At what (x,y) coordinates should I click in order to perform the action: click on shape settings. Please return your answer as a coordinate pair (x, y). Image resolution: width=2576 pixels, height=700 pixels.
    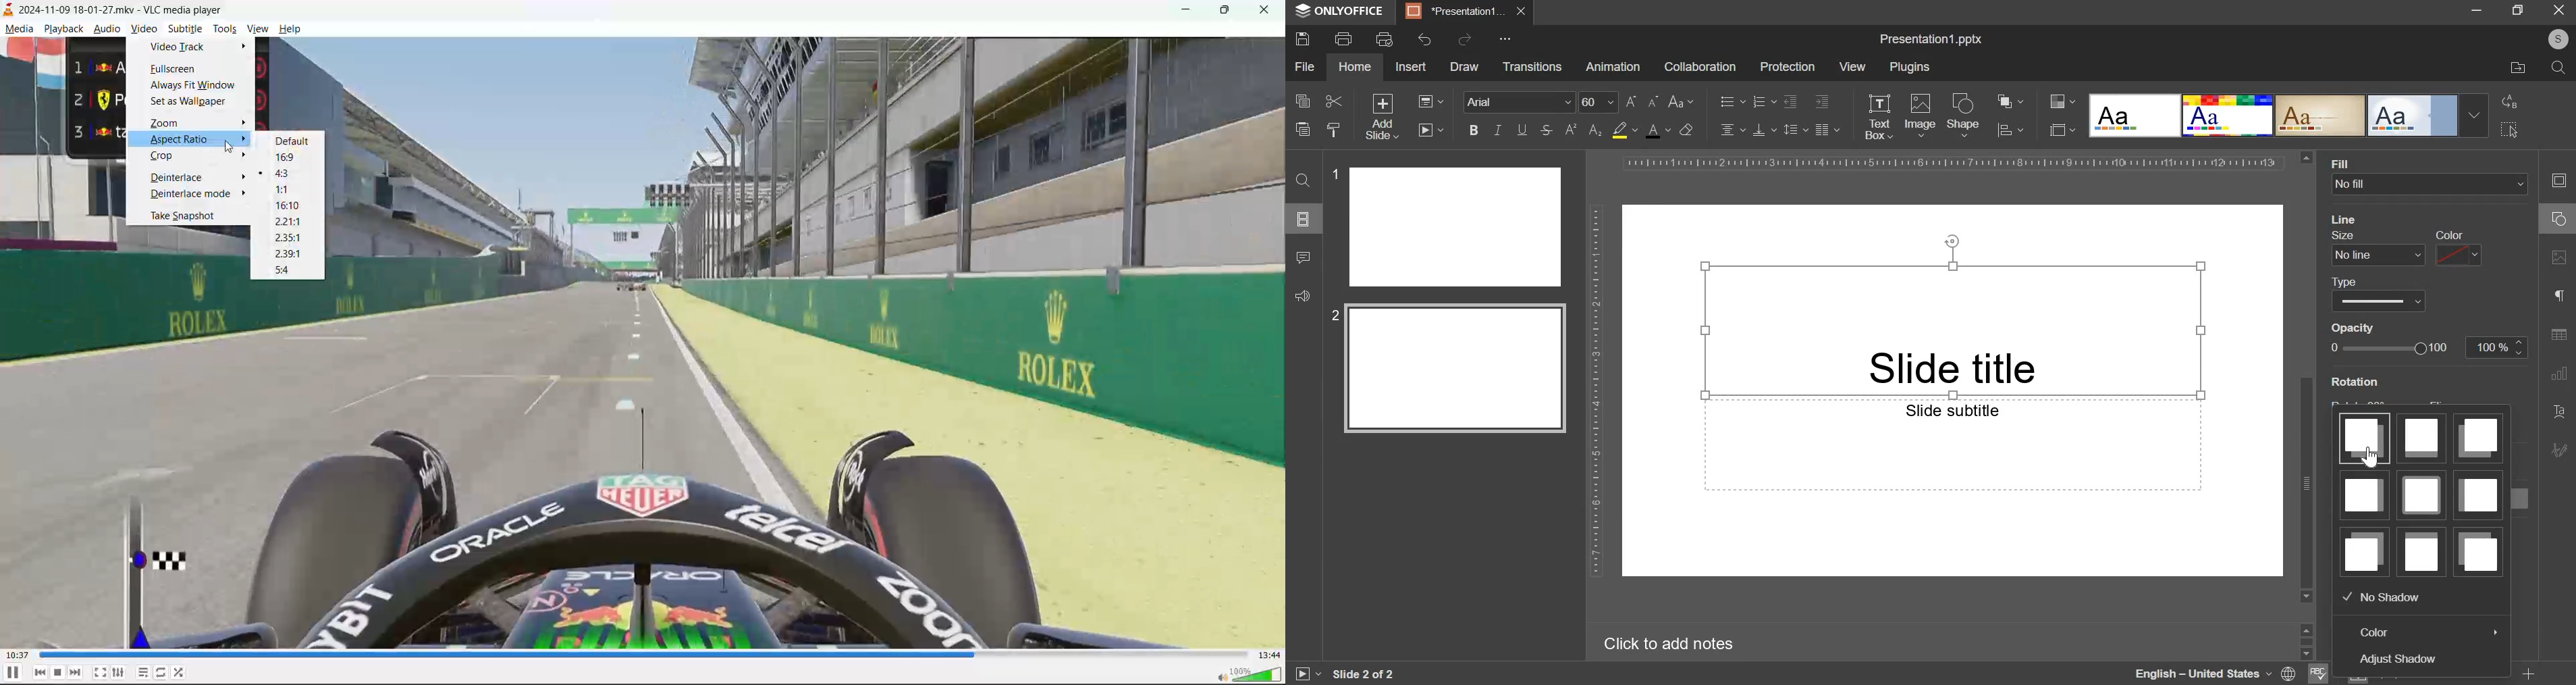
    Looking at the image, I should click on (2556, 220).